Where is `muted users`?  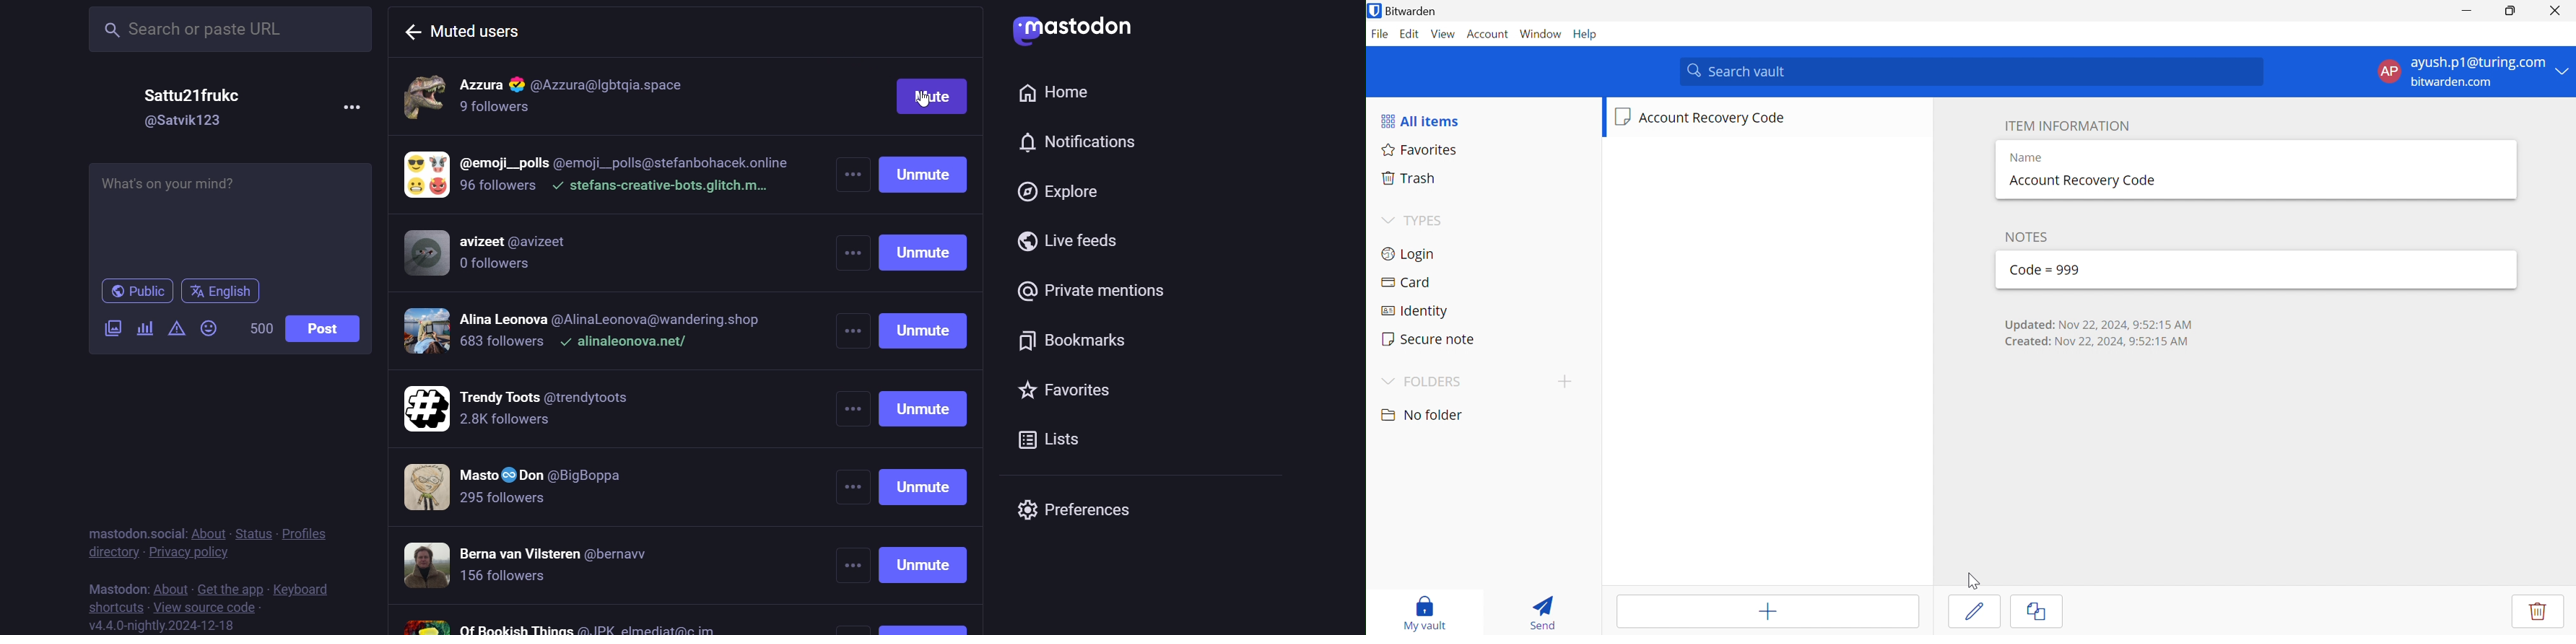 muted users is located at coordinates (464, 29).